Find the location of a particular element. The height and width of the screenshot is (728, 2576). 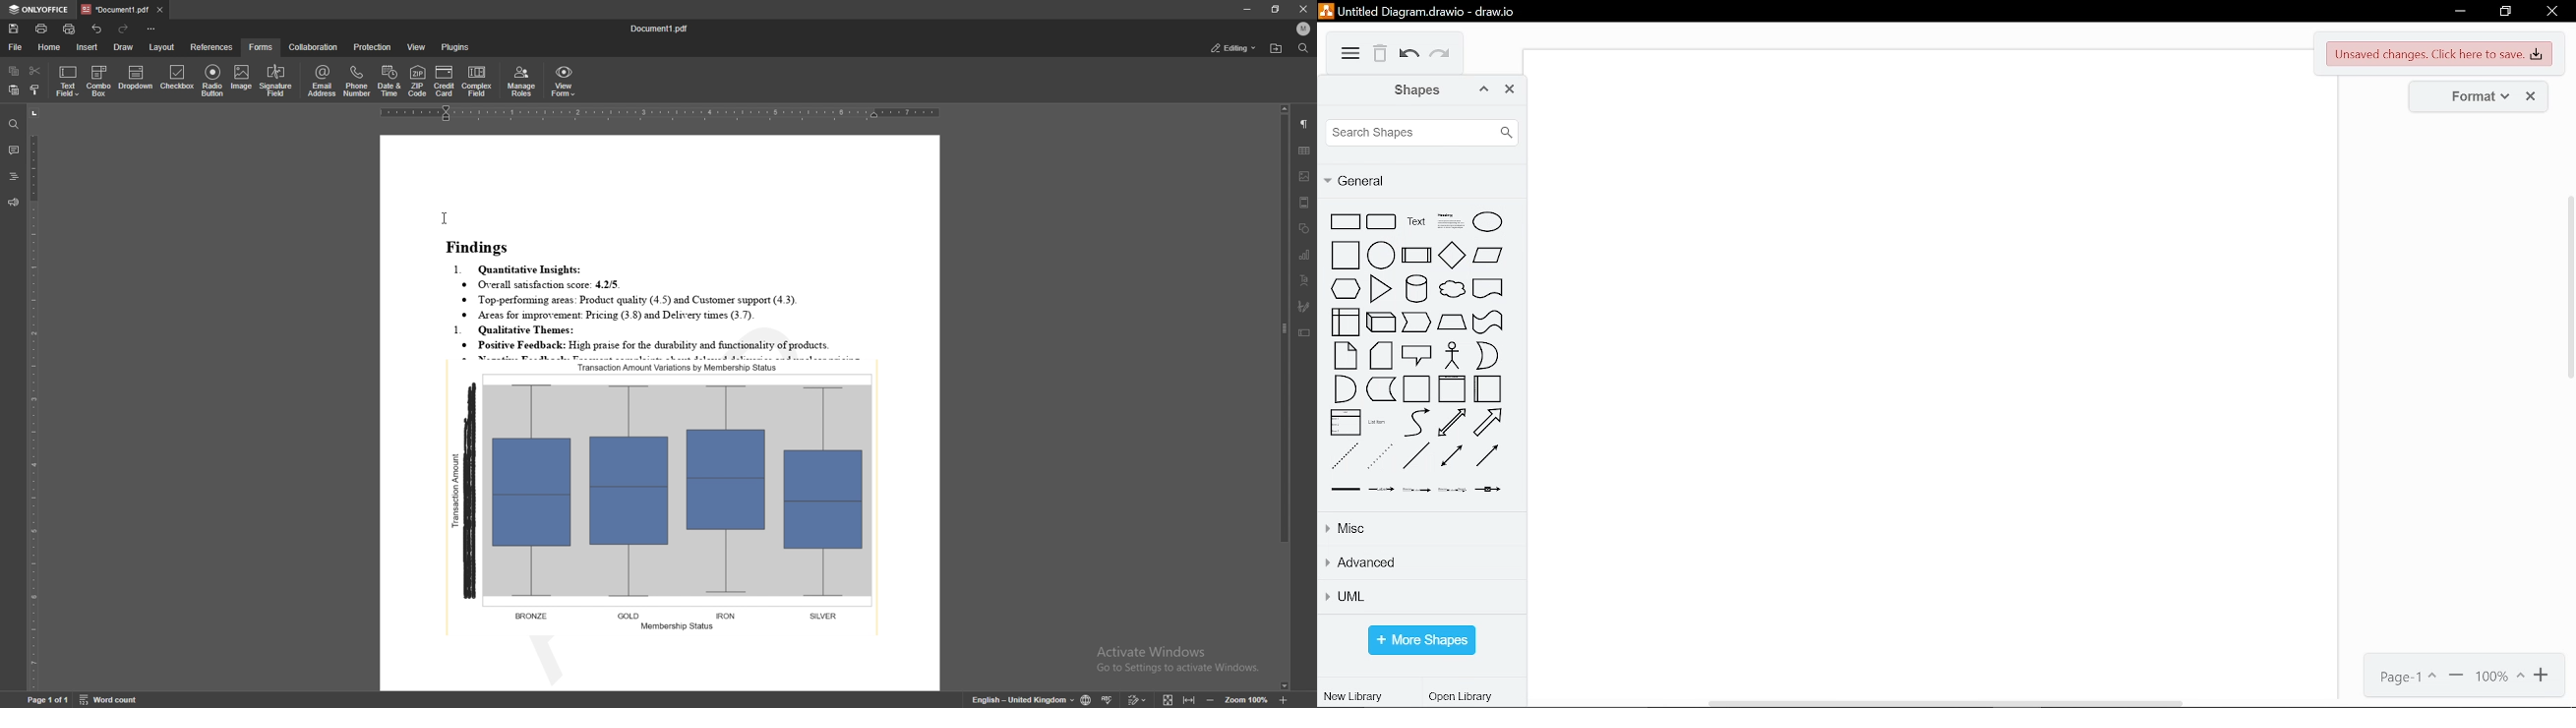

copy style is located at coordinates (36, 89).